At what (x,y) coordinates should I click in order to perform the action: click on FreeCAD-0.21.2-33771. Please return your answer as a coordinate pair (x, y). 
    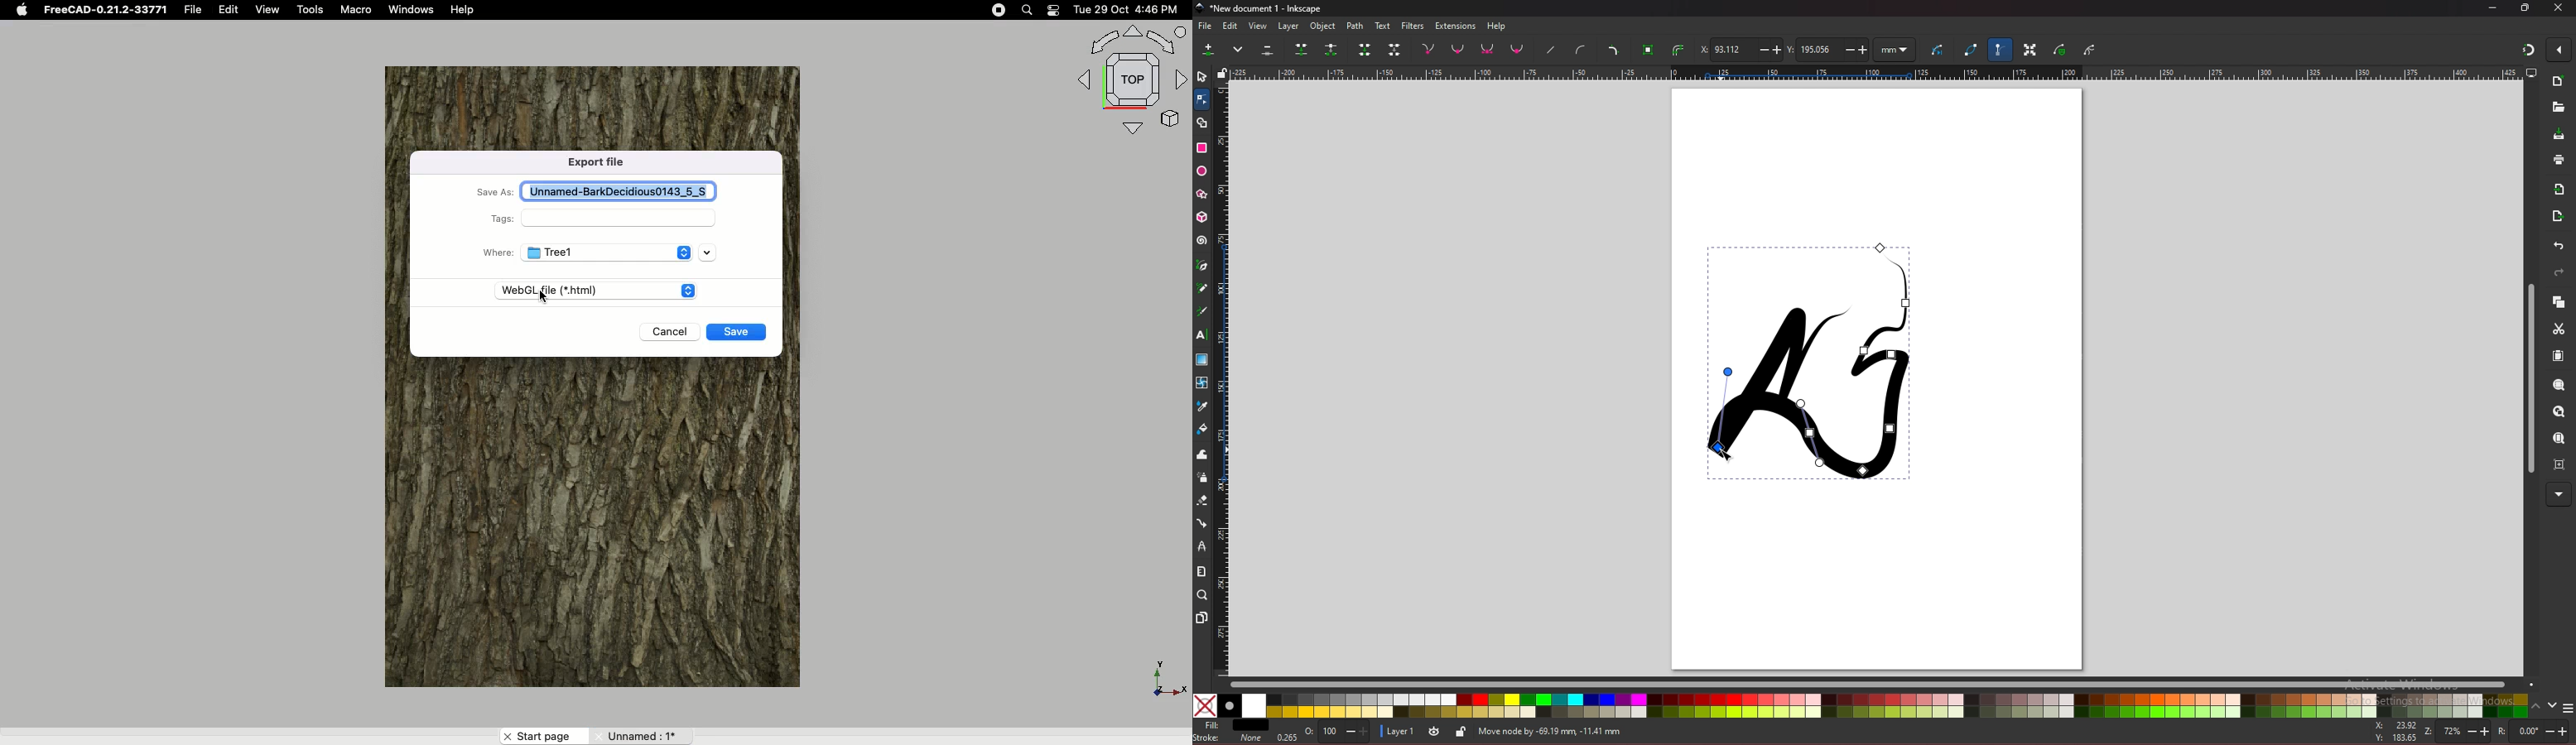
    Looking at the image, I should click on (104, 10).